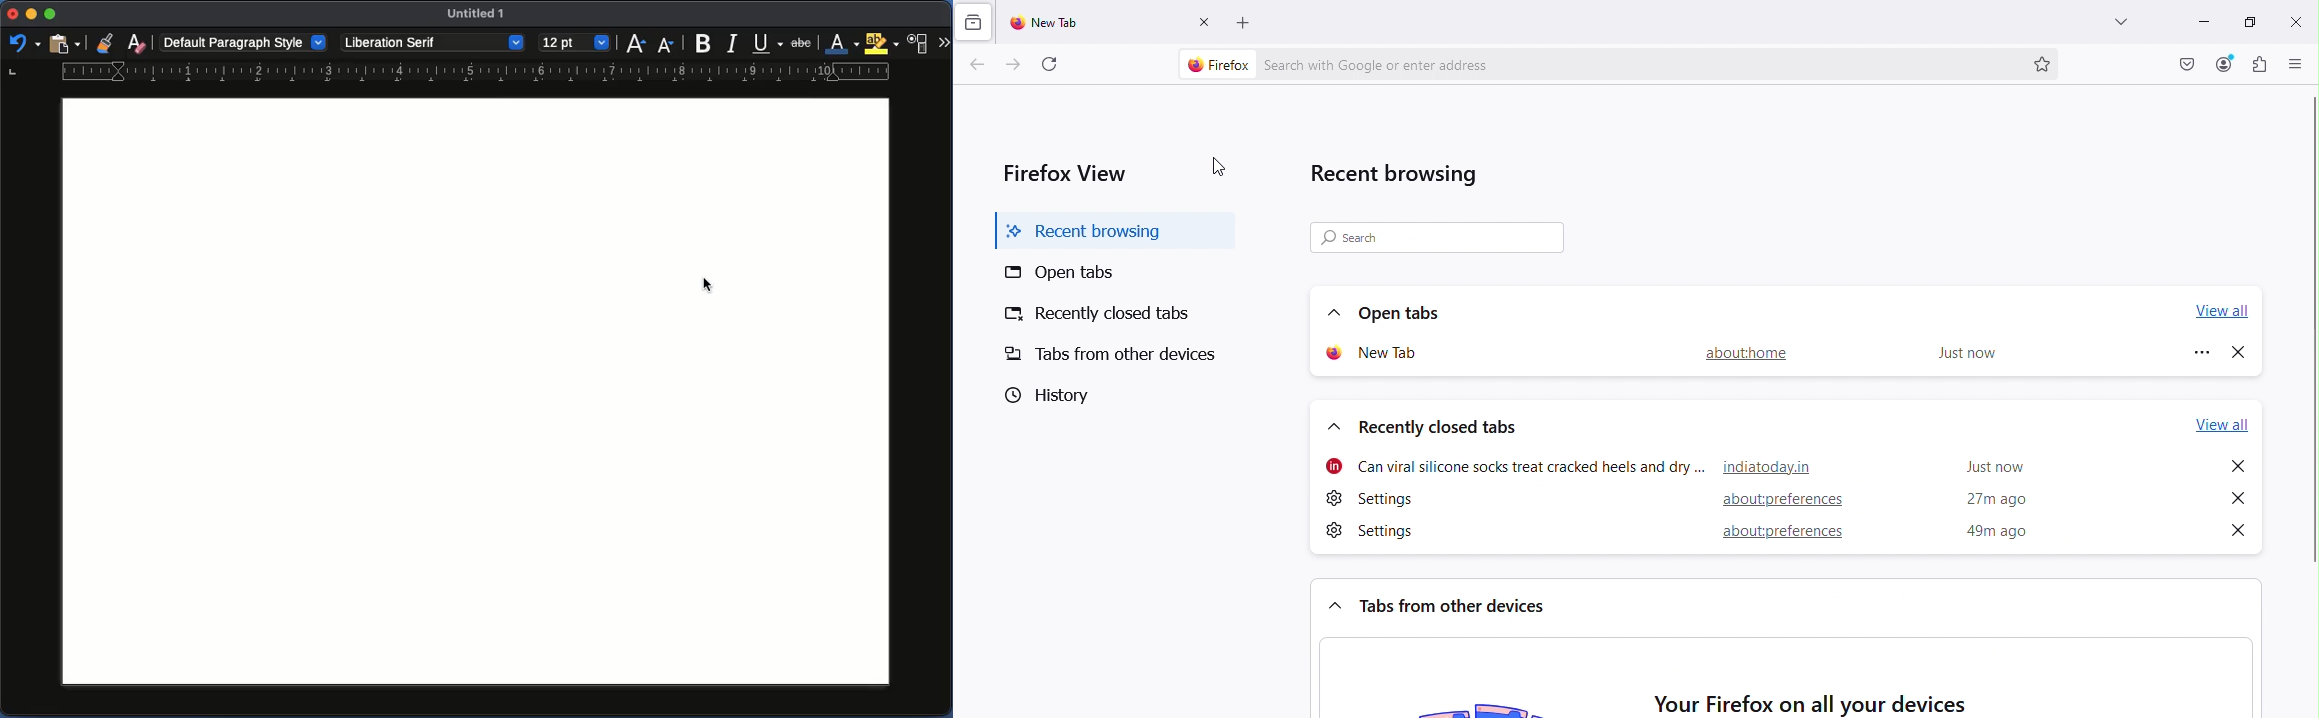 The height and width of the screenshot is (728, 2324). I want to click on Minimize, so click(52, 15).